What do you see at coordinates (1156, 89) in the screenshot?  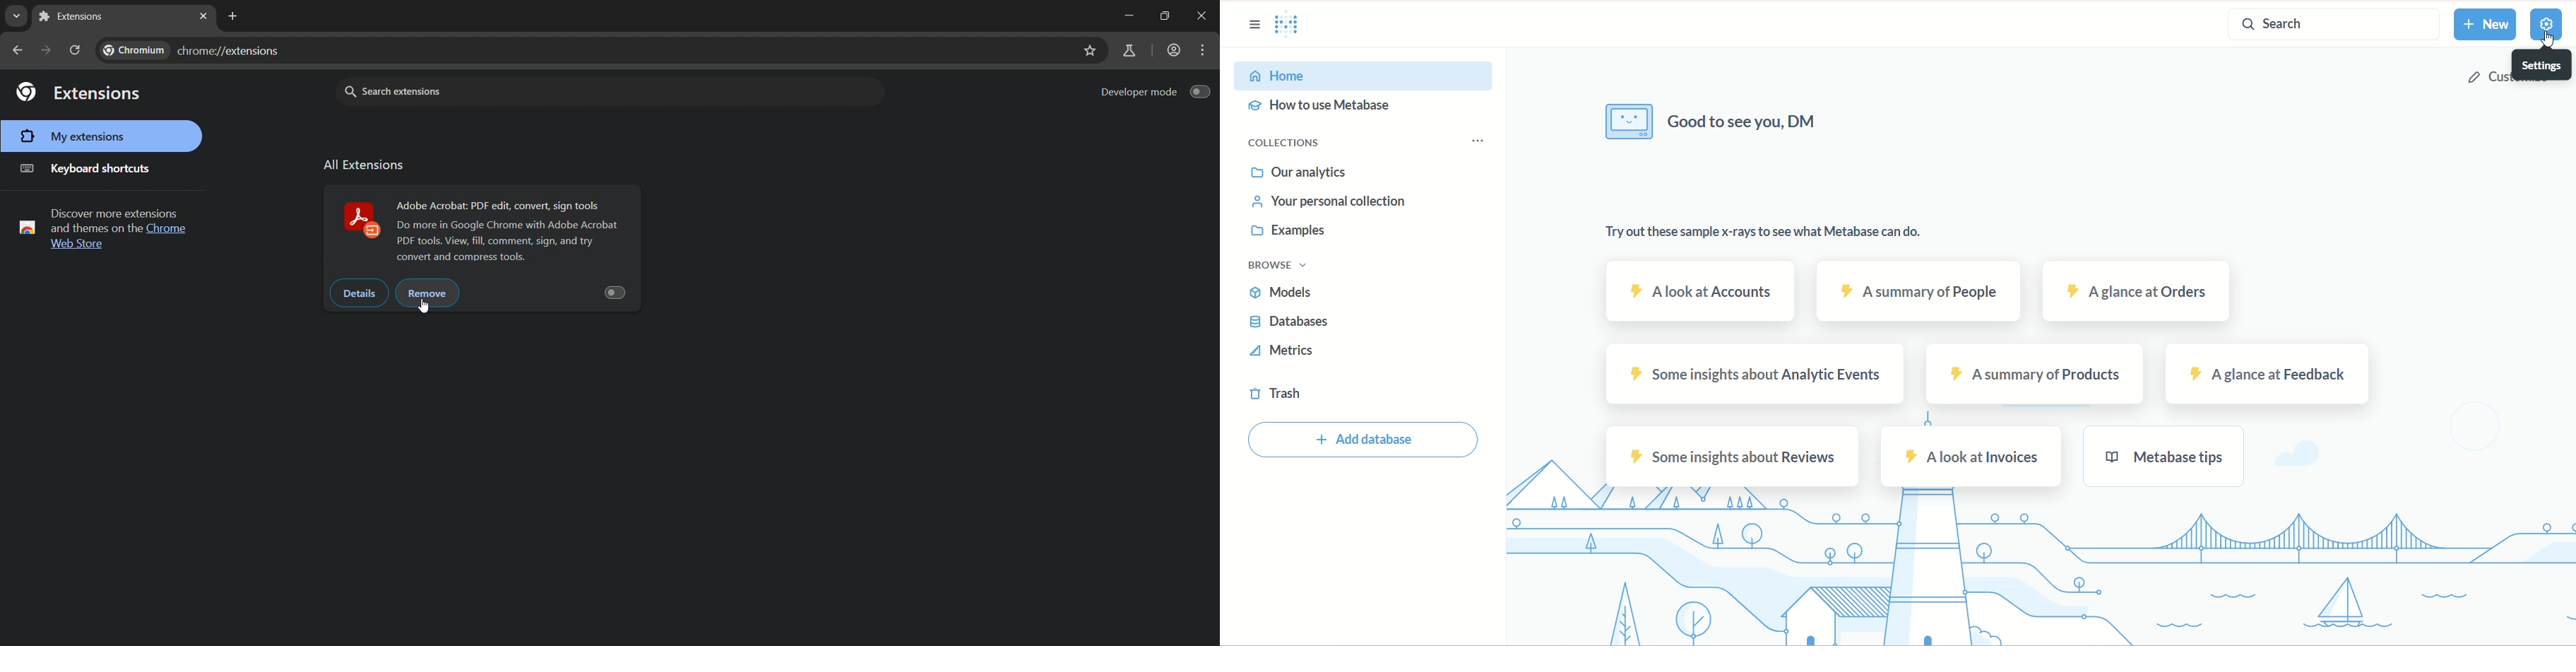 I see `developer mode` at bounding box center [1156, 89].